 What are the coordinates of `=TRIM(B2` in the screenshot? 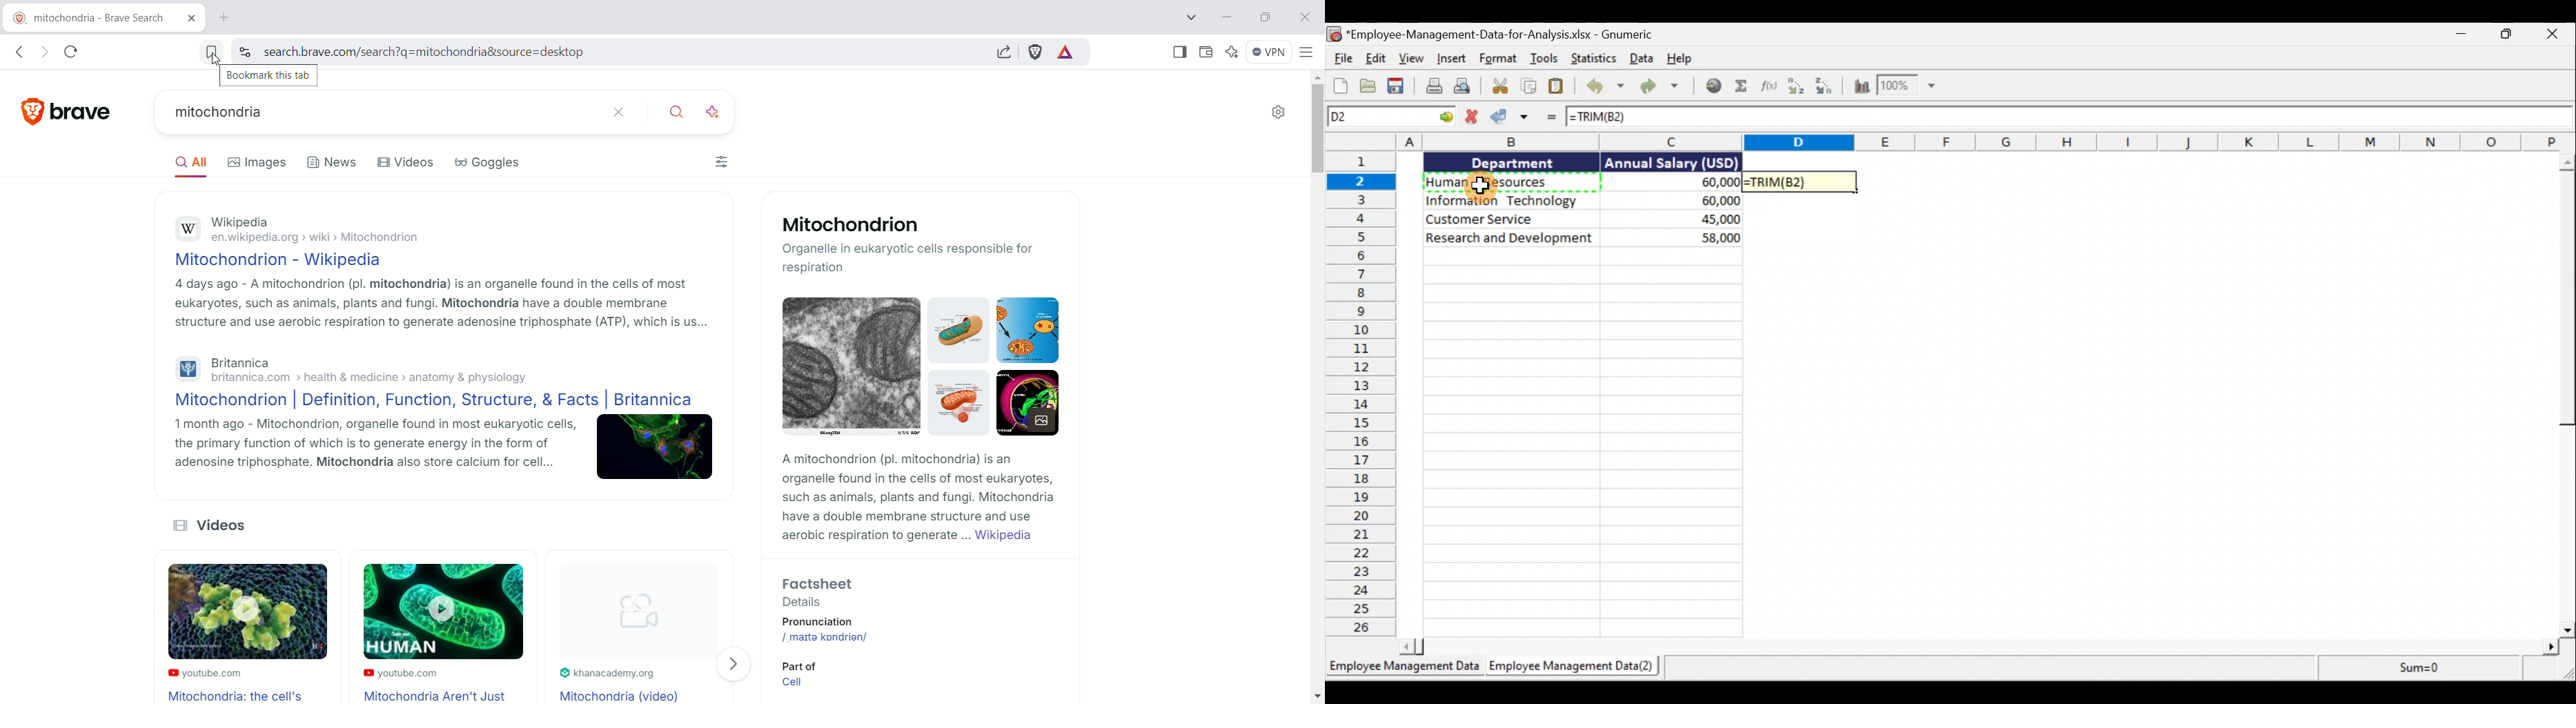 It's located at (1598, 119).